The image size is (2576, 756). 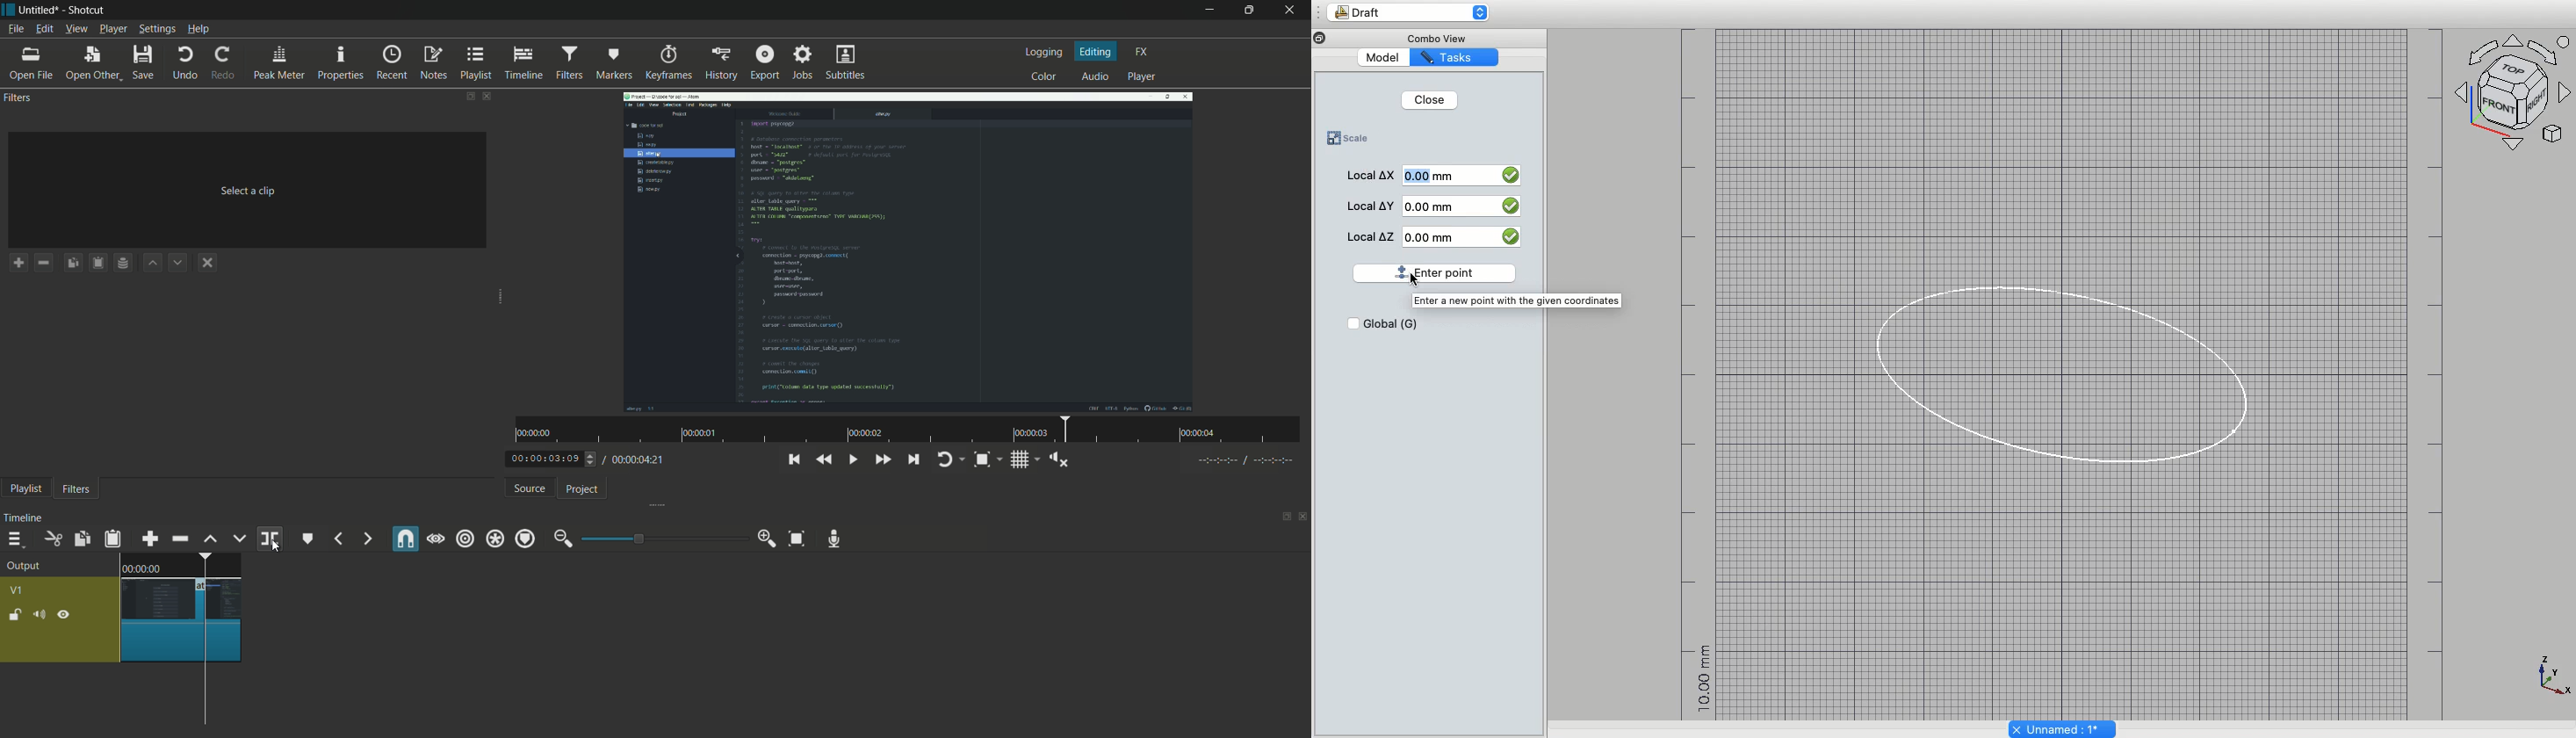 I want to click on Sidebar, so click(x=1319, y=12).